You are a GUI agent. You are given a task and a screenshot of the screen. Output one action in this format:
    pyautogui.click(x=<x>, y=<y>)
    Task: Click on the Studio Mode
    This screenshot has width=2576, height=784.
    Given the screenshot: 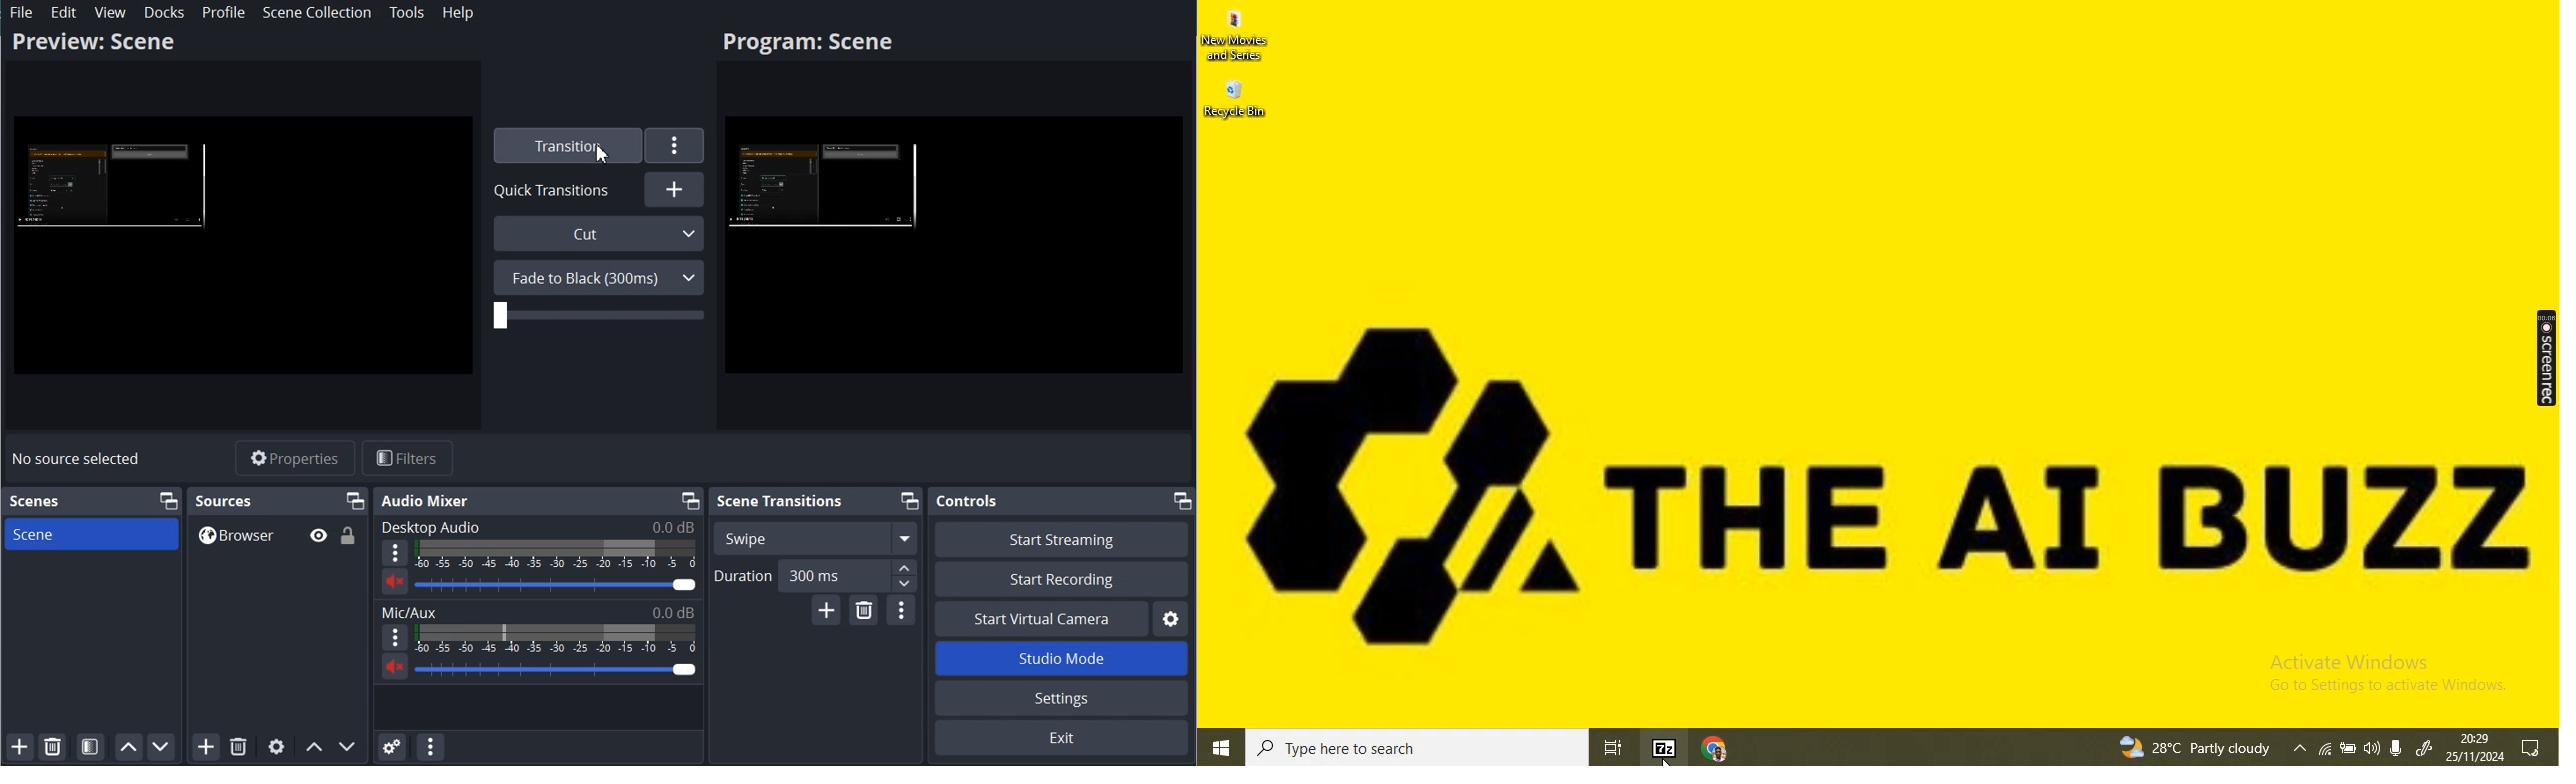 What is the action you would take?
    pyautogui.click(x=1061, y=658)
    